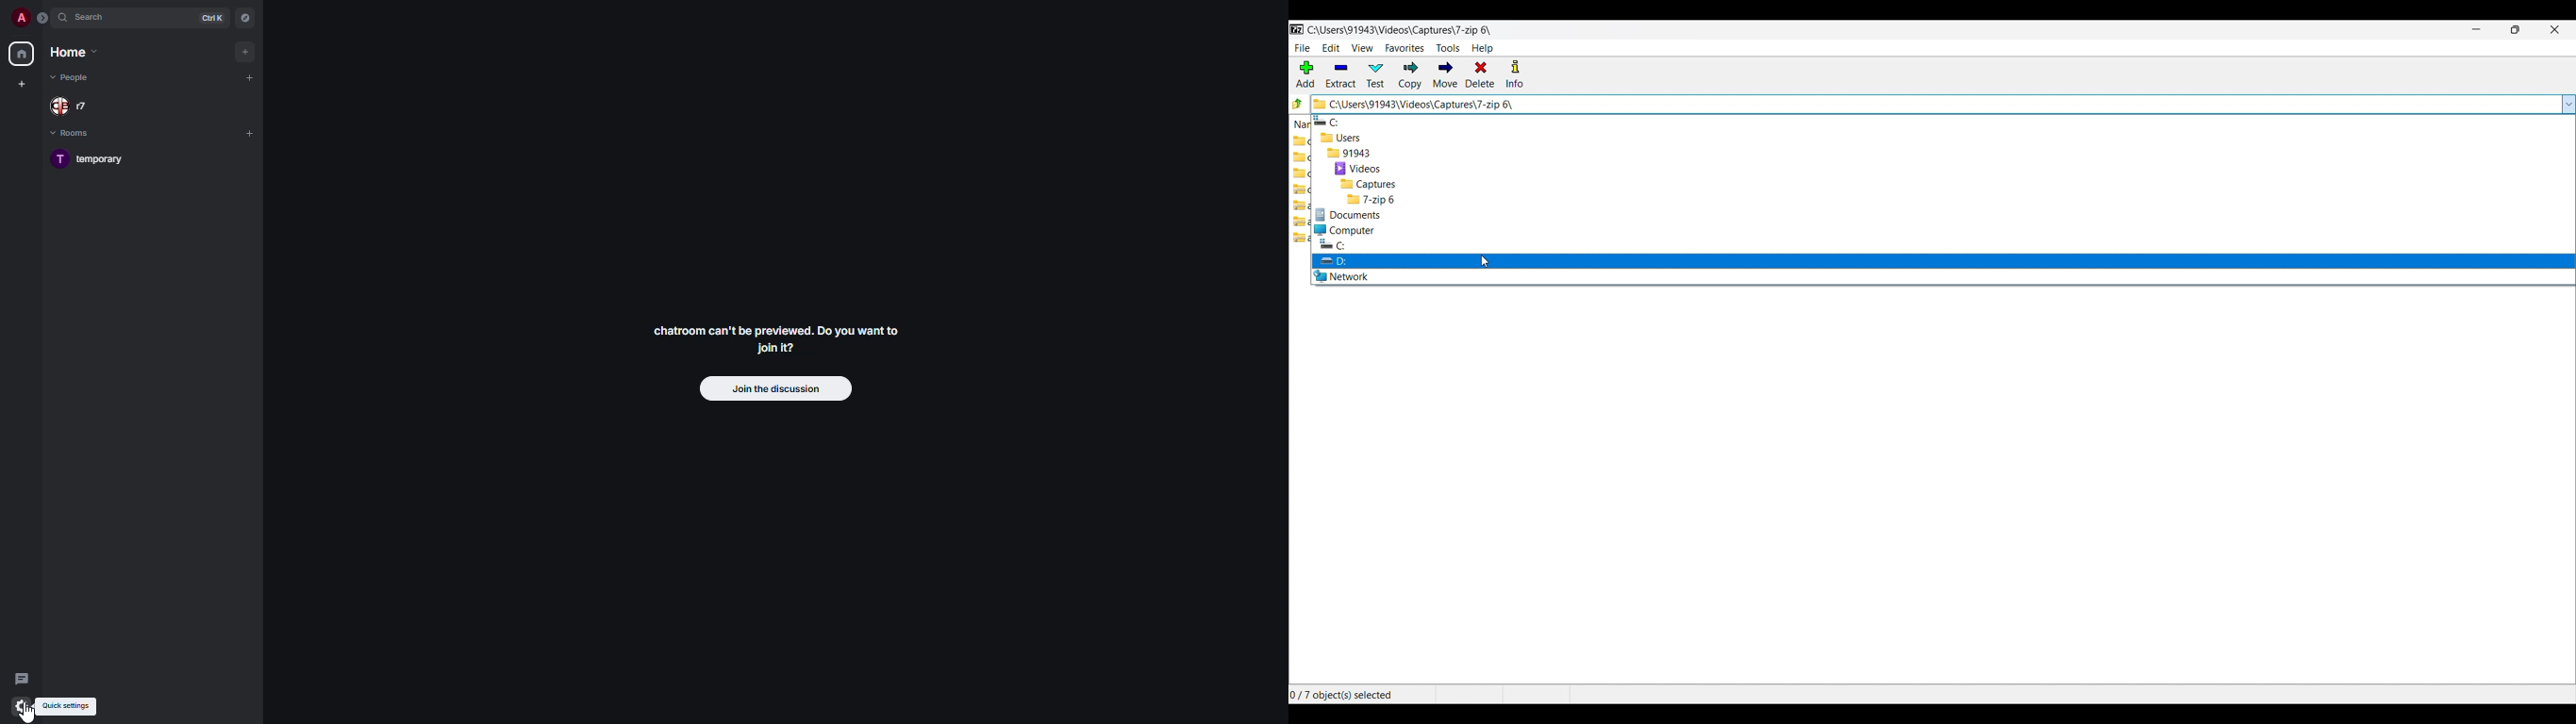  What do you see at coordinates (73, 77) in the screenshot?
I see `people` at bounding box center [73, 77].